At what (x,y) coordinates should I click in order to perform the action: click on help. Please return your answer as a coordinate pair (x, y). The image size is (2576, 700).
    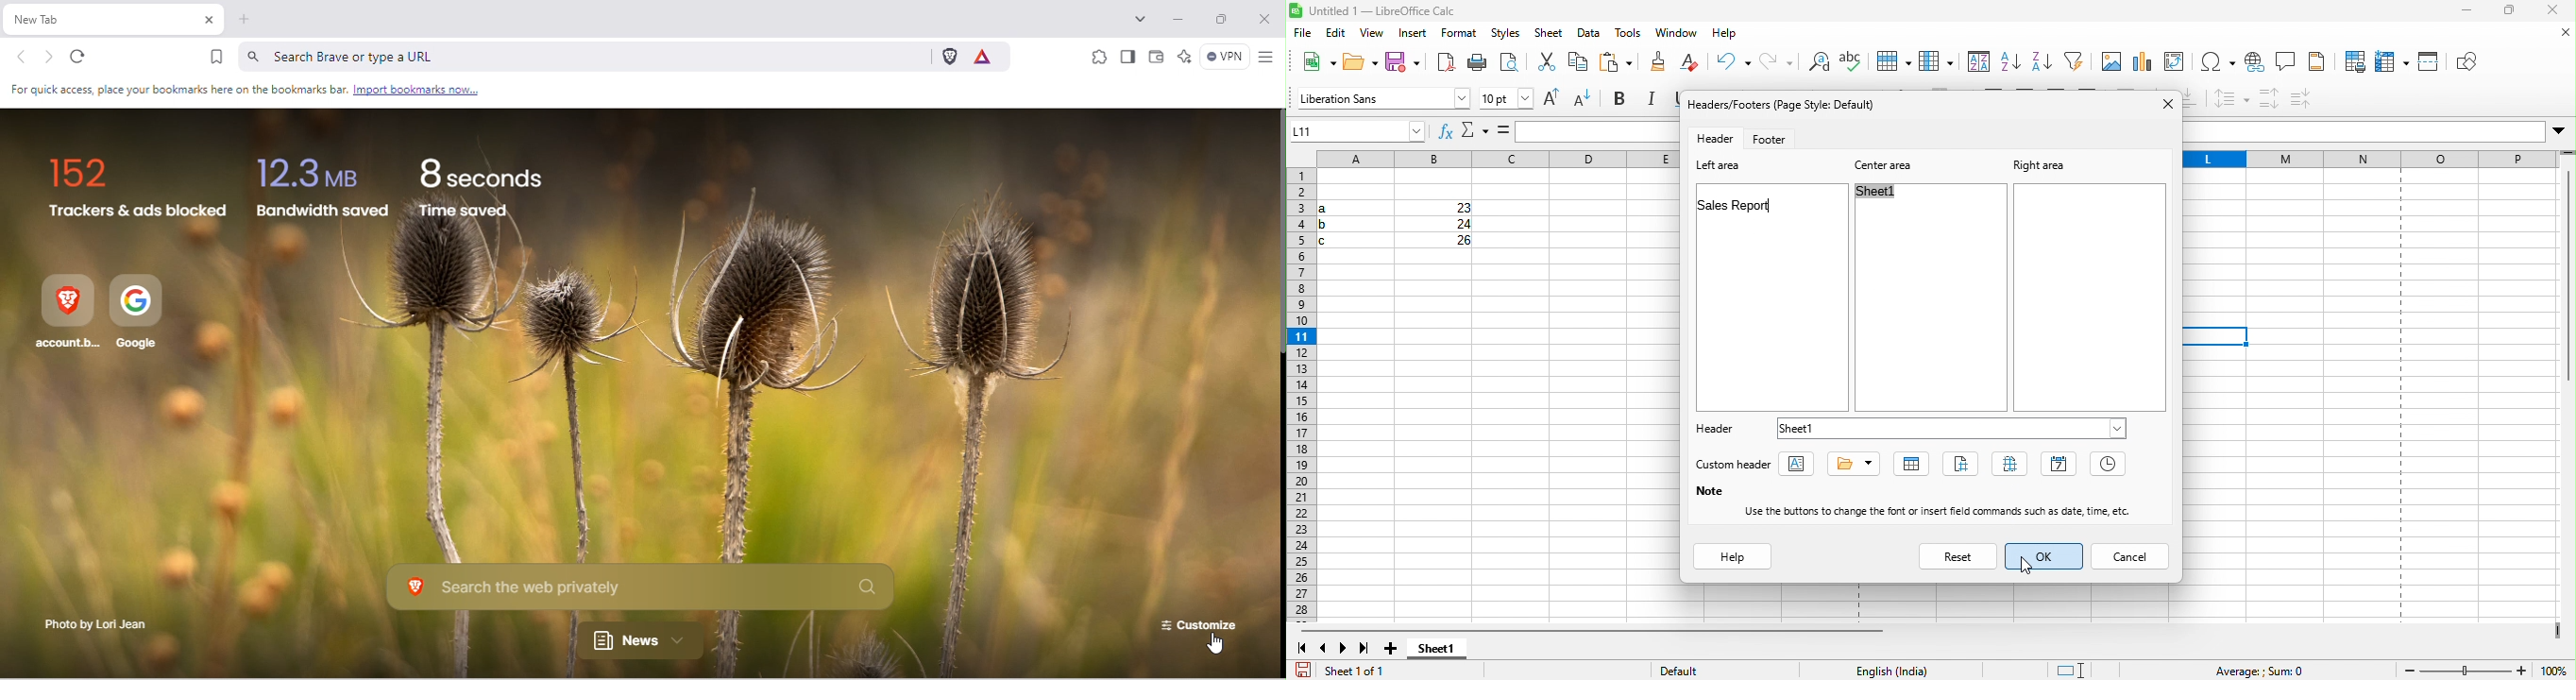
    Looking at the image, I should click on (1721, 35).